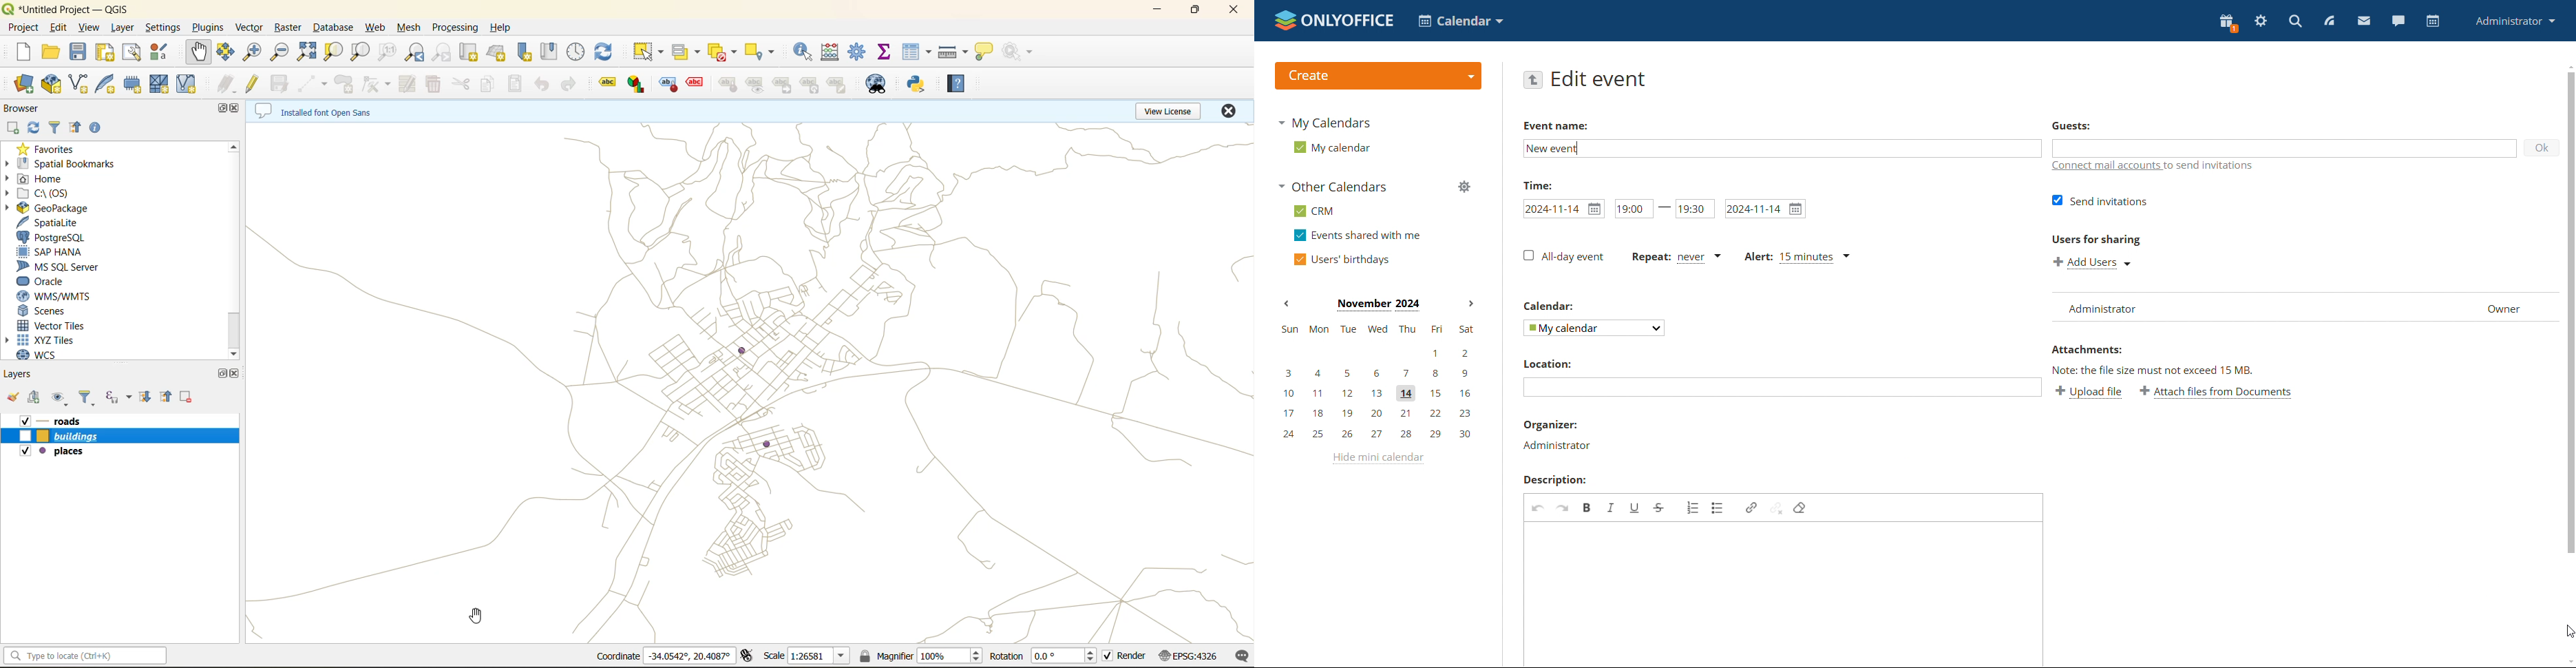 The height and width of the screenshot is (672, 2576). What do you see at coordinates (1533, 81) in the screenshot?
I see `go back` at bounding box center [1533, 81].